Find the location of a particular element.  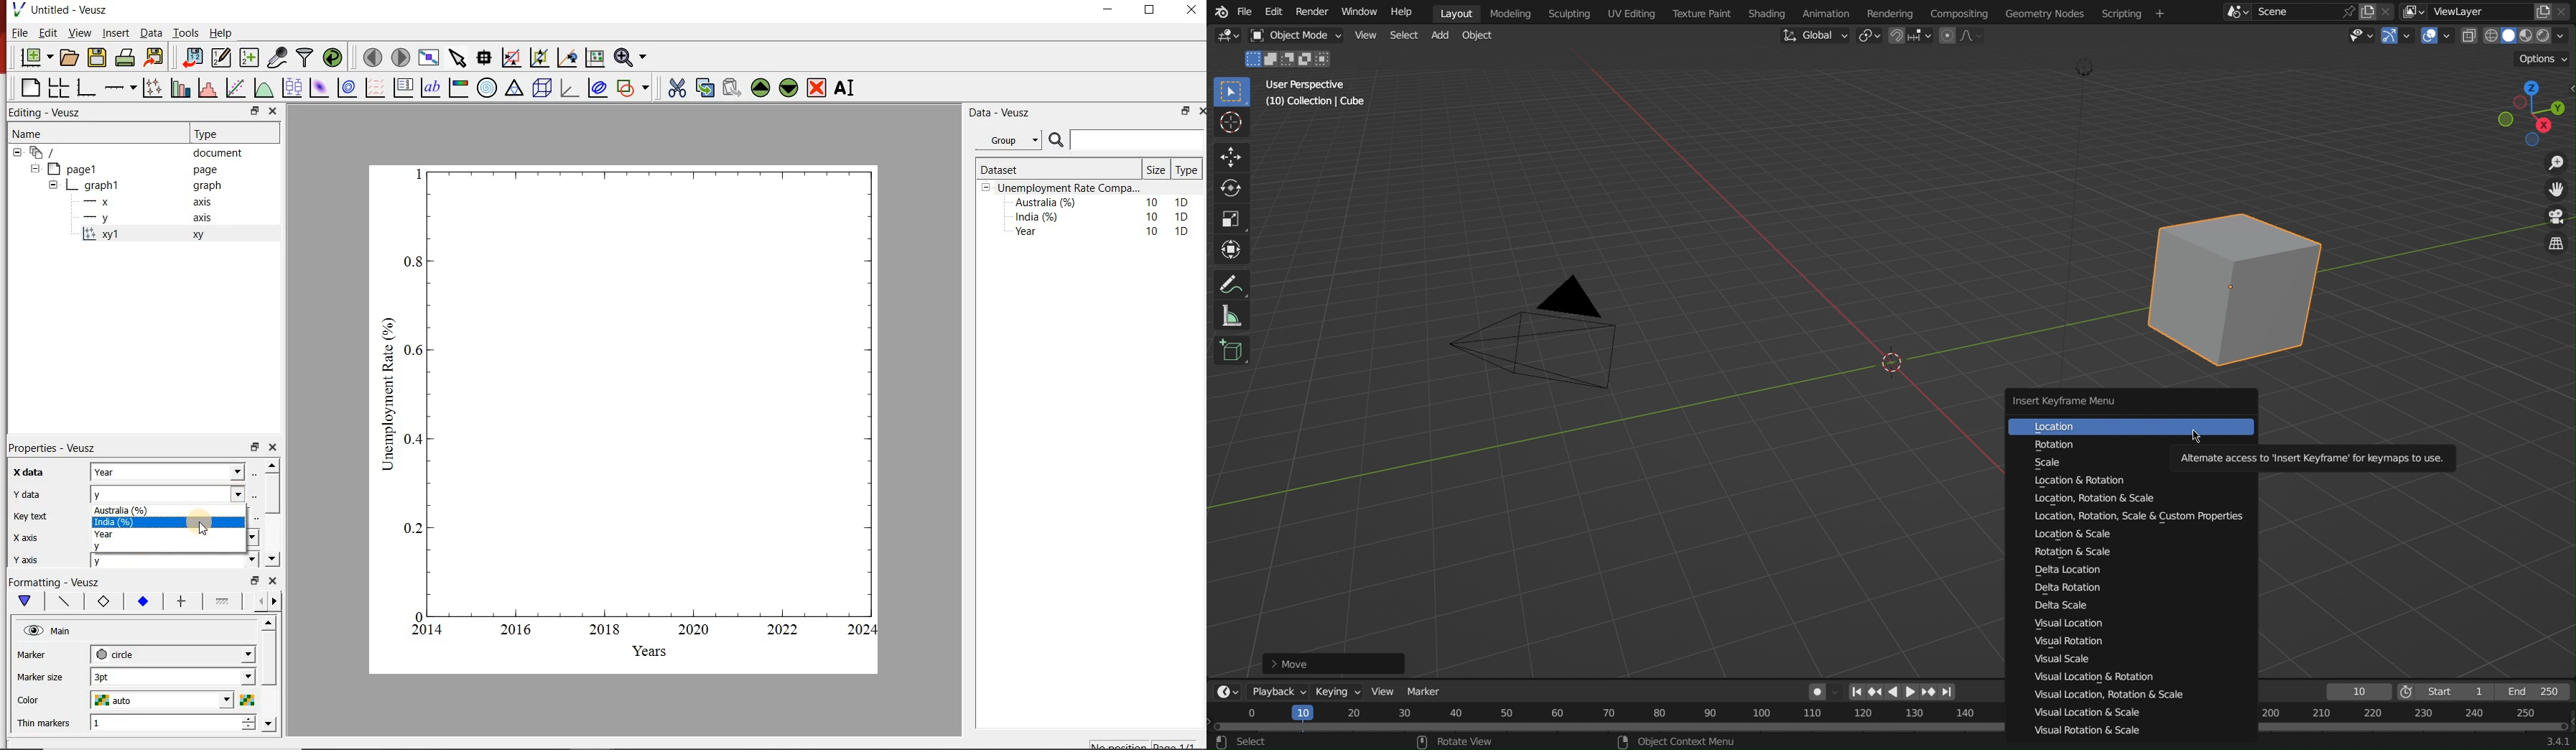

Cube is located at coordinates (1231, 353).